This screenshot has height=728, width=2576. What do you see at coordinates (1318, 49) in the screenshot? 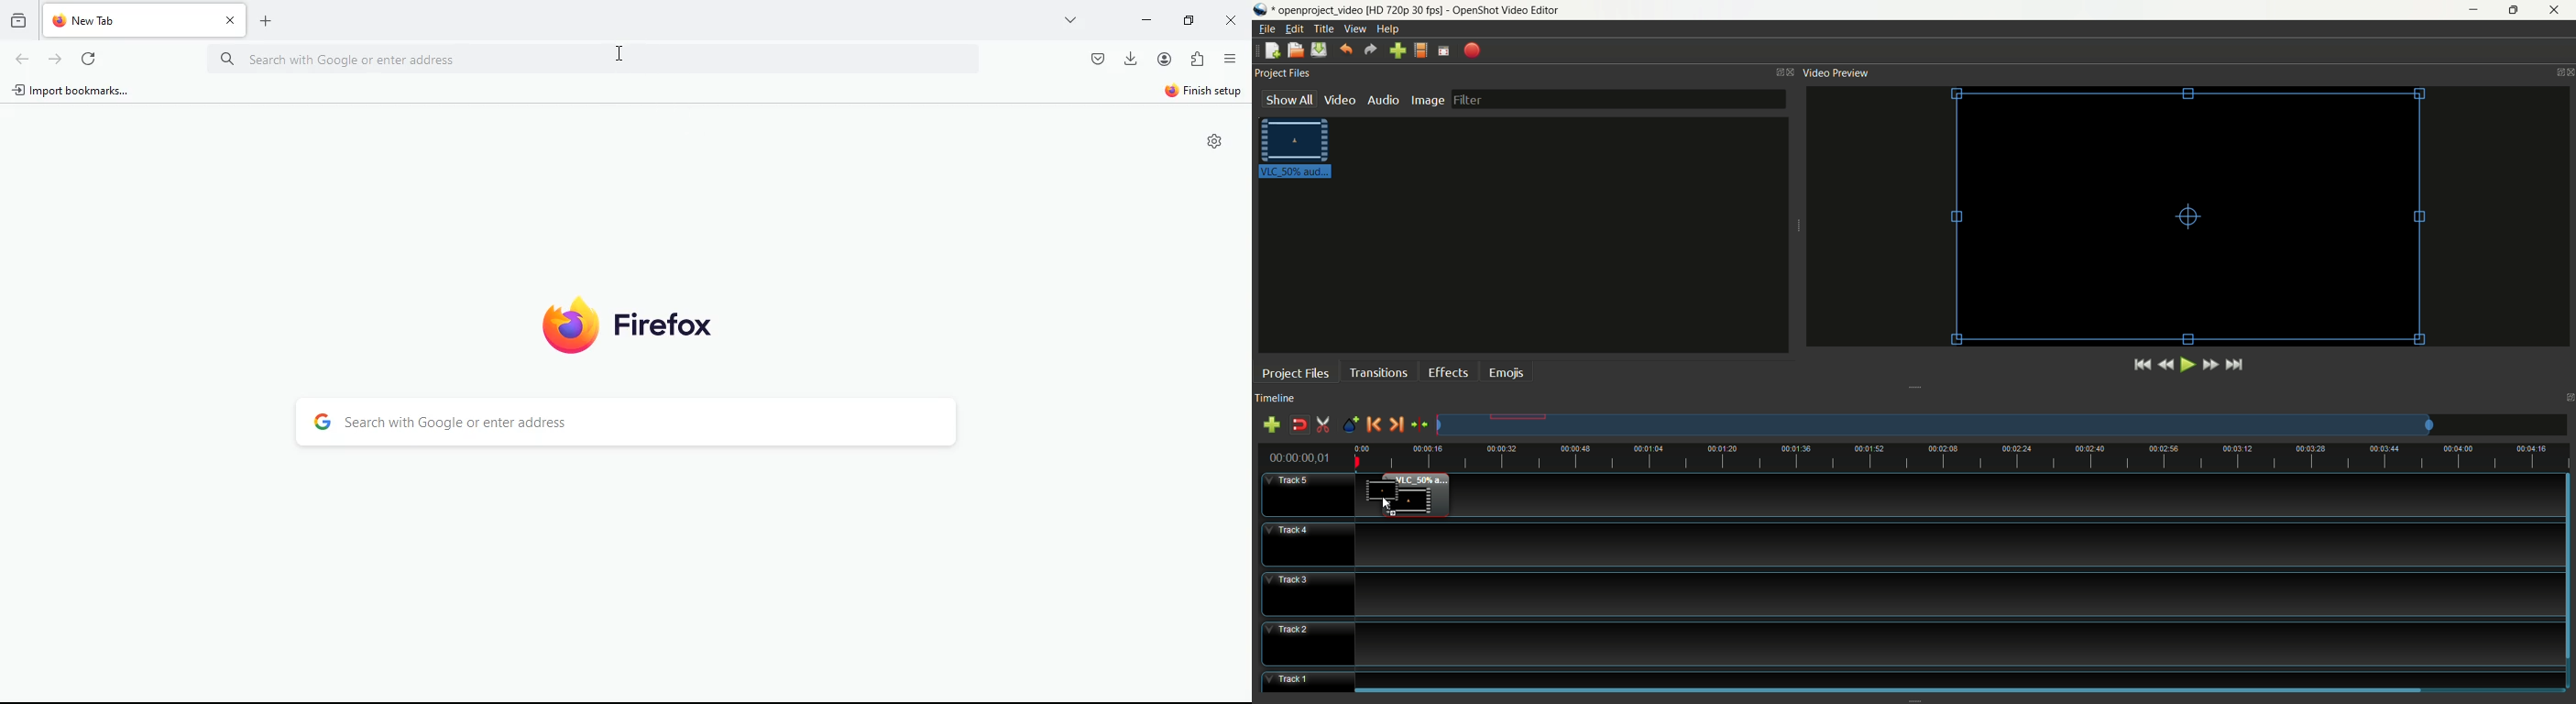
I see `save project` at bounding box center [1318, 49].